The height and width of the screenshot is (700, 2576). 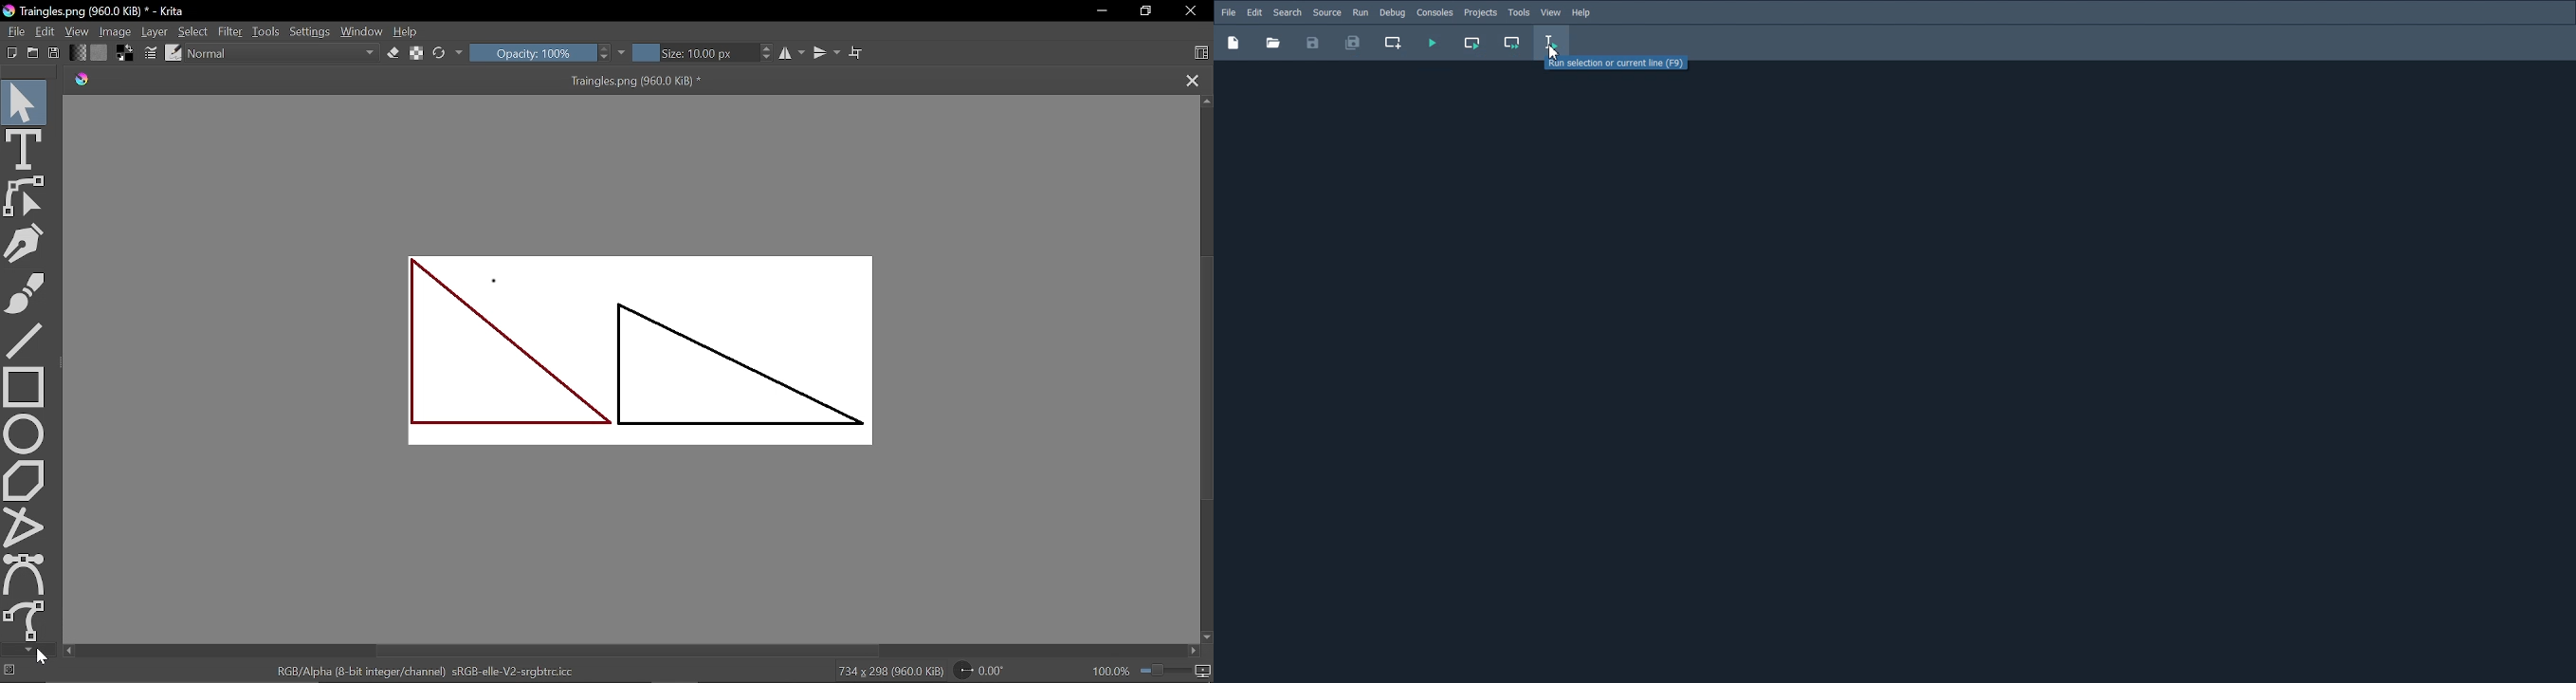 I want to click on Tools, so click(x=1519, y=13).